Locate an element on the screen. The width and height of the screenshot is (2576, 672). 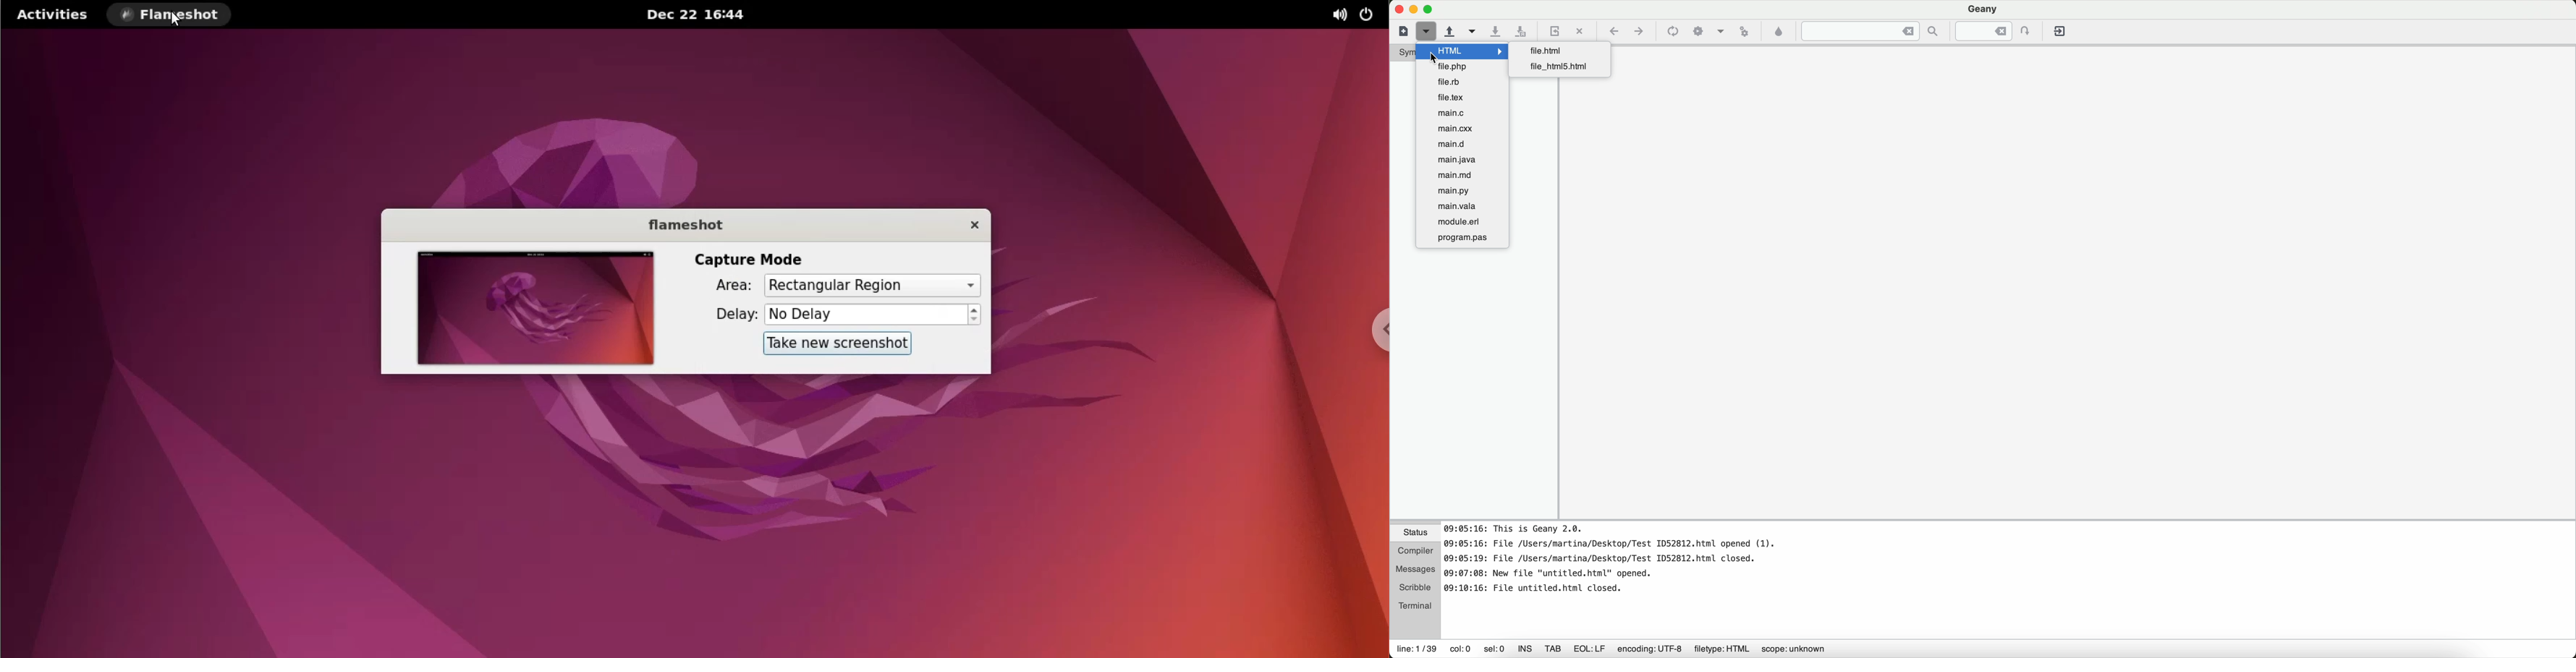
Geany is located at coordinates (1983, 9).